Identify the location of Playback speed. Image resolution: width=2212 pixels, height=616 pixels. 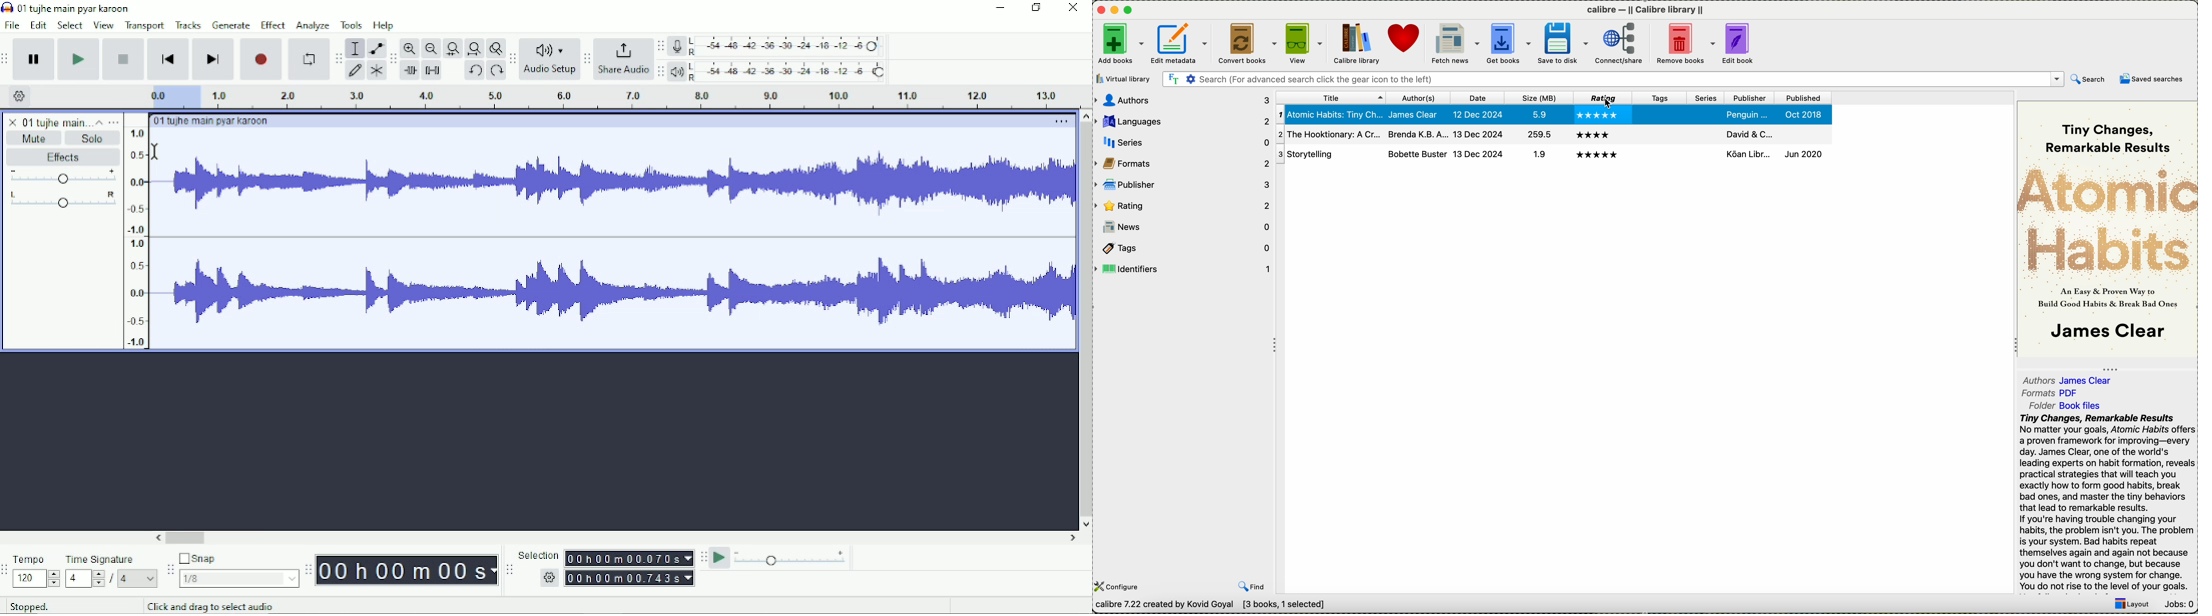
(791, 560).